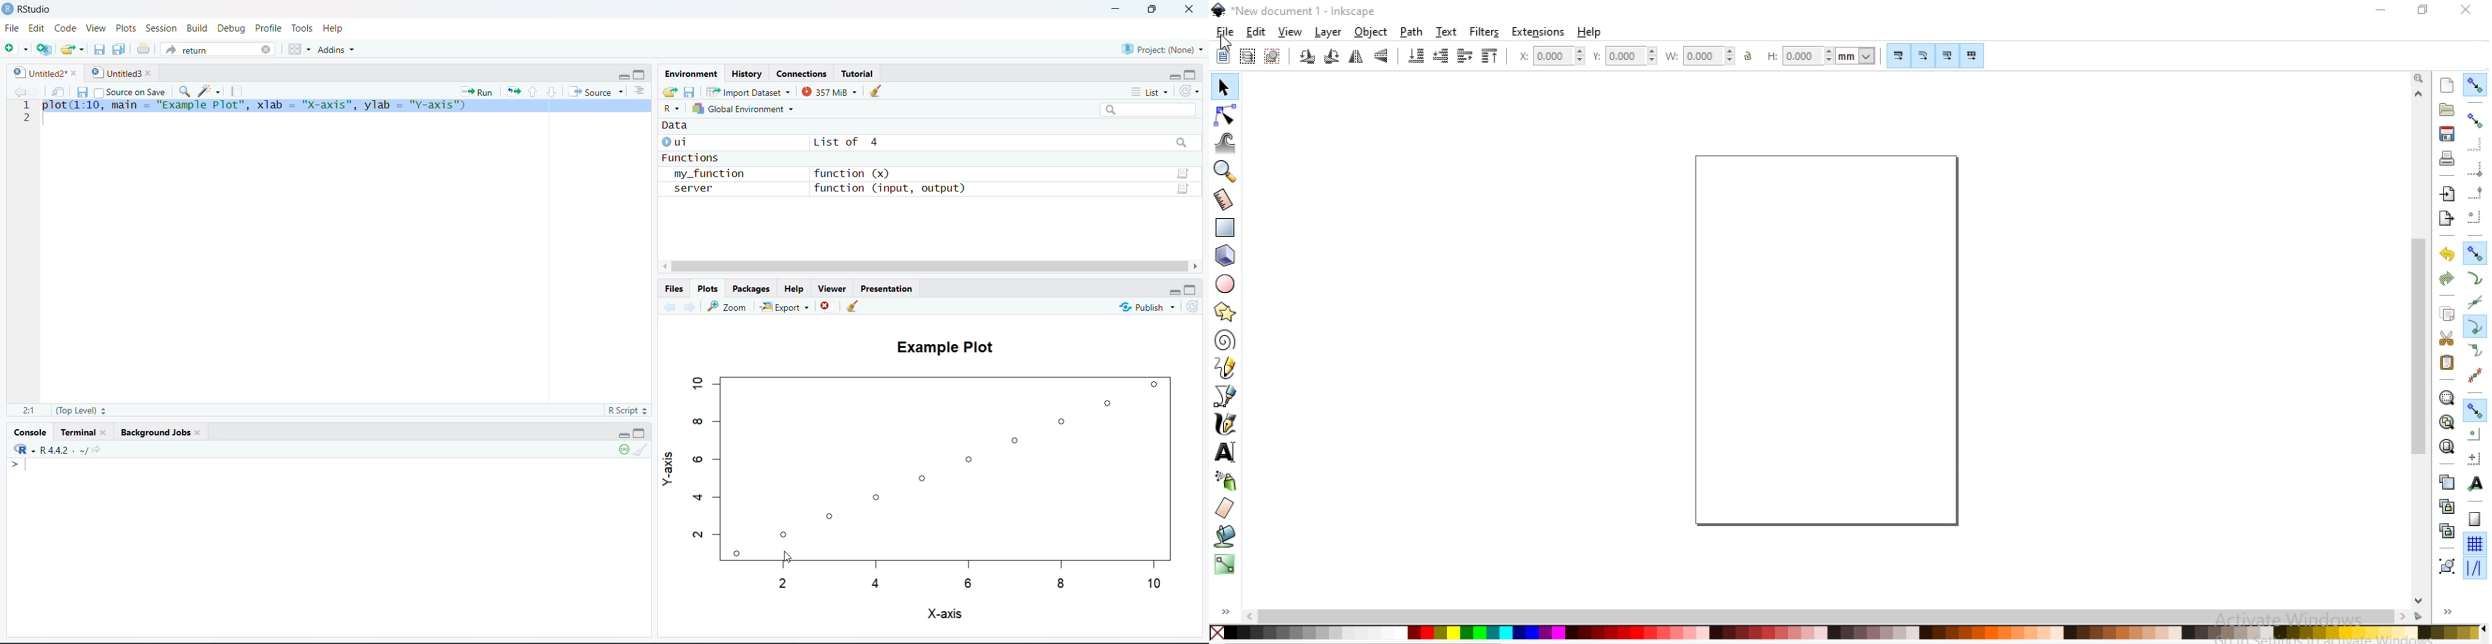  Describe the element at coordinates (19, 447) in the screenshot. I see `RStudio Logo` at that location.